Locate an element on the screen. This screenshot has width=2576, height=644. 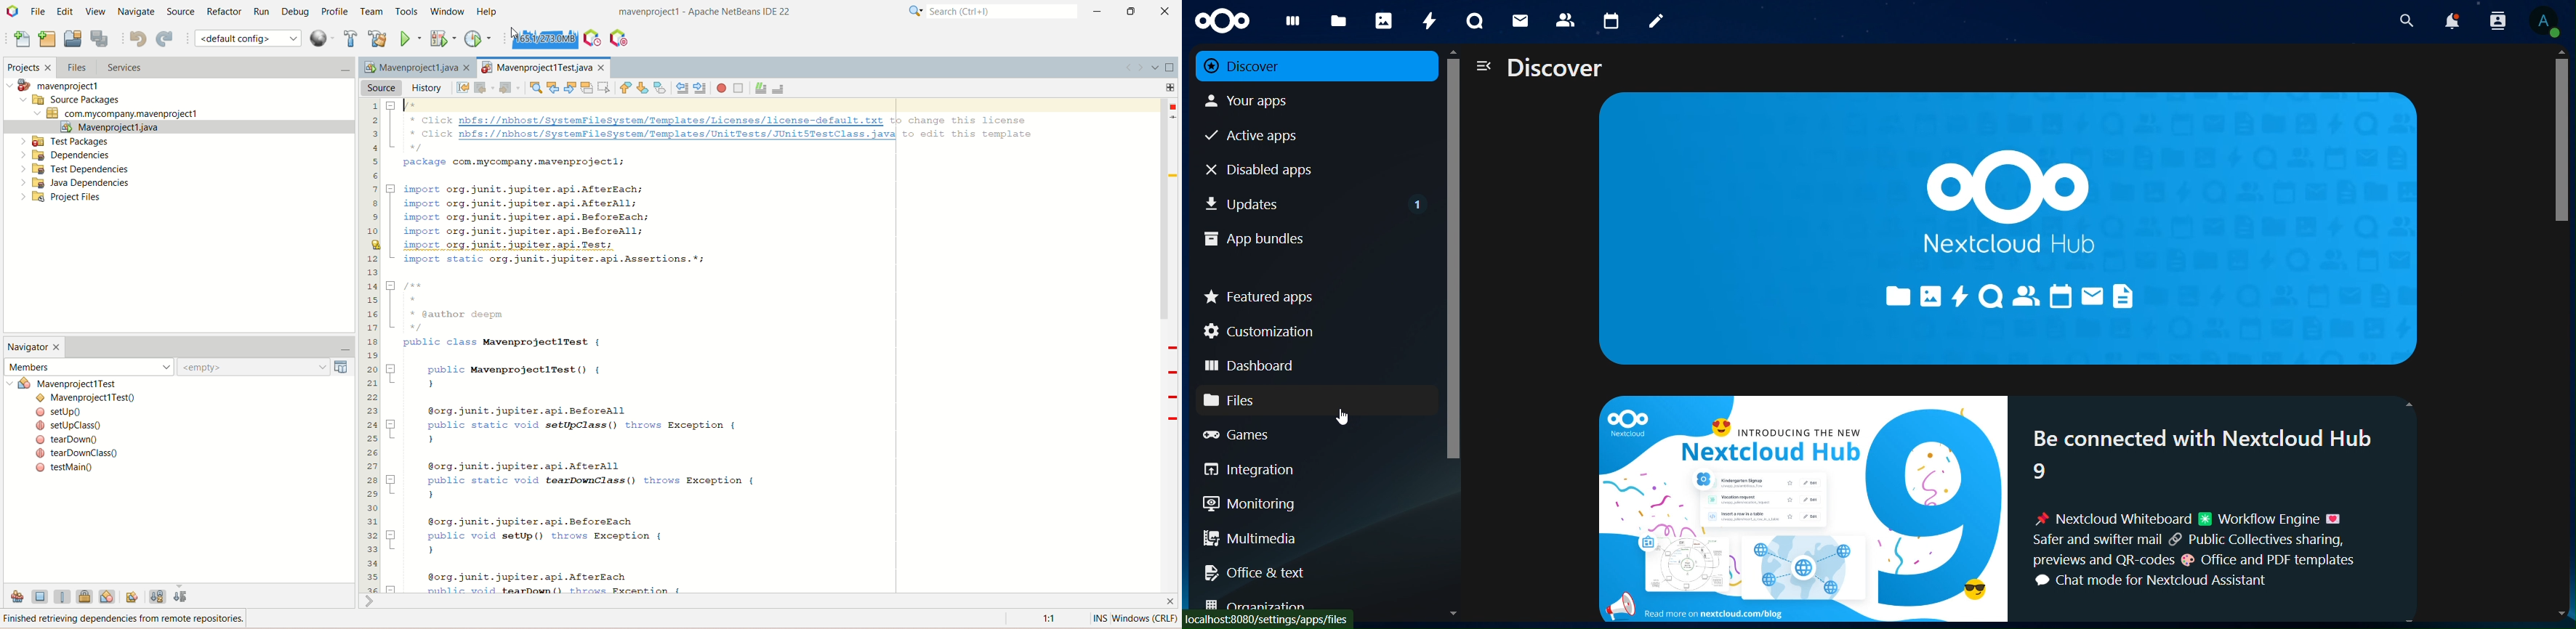
activity is located at coordinates (1427, 21).